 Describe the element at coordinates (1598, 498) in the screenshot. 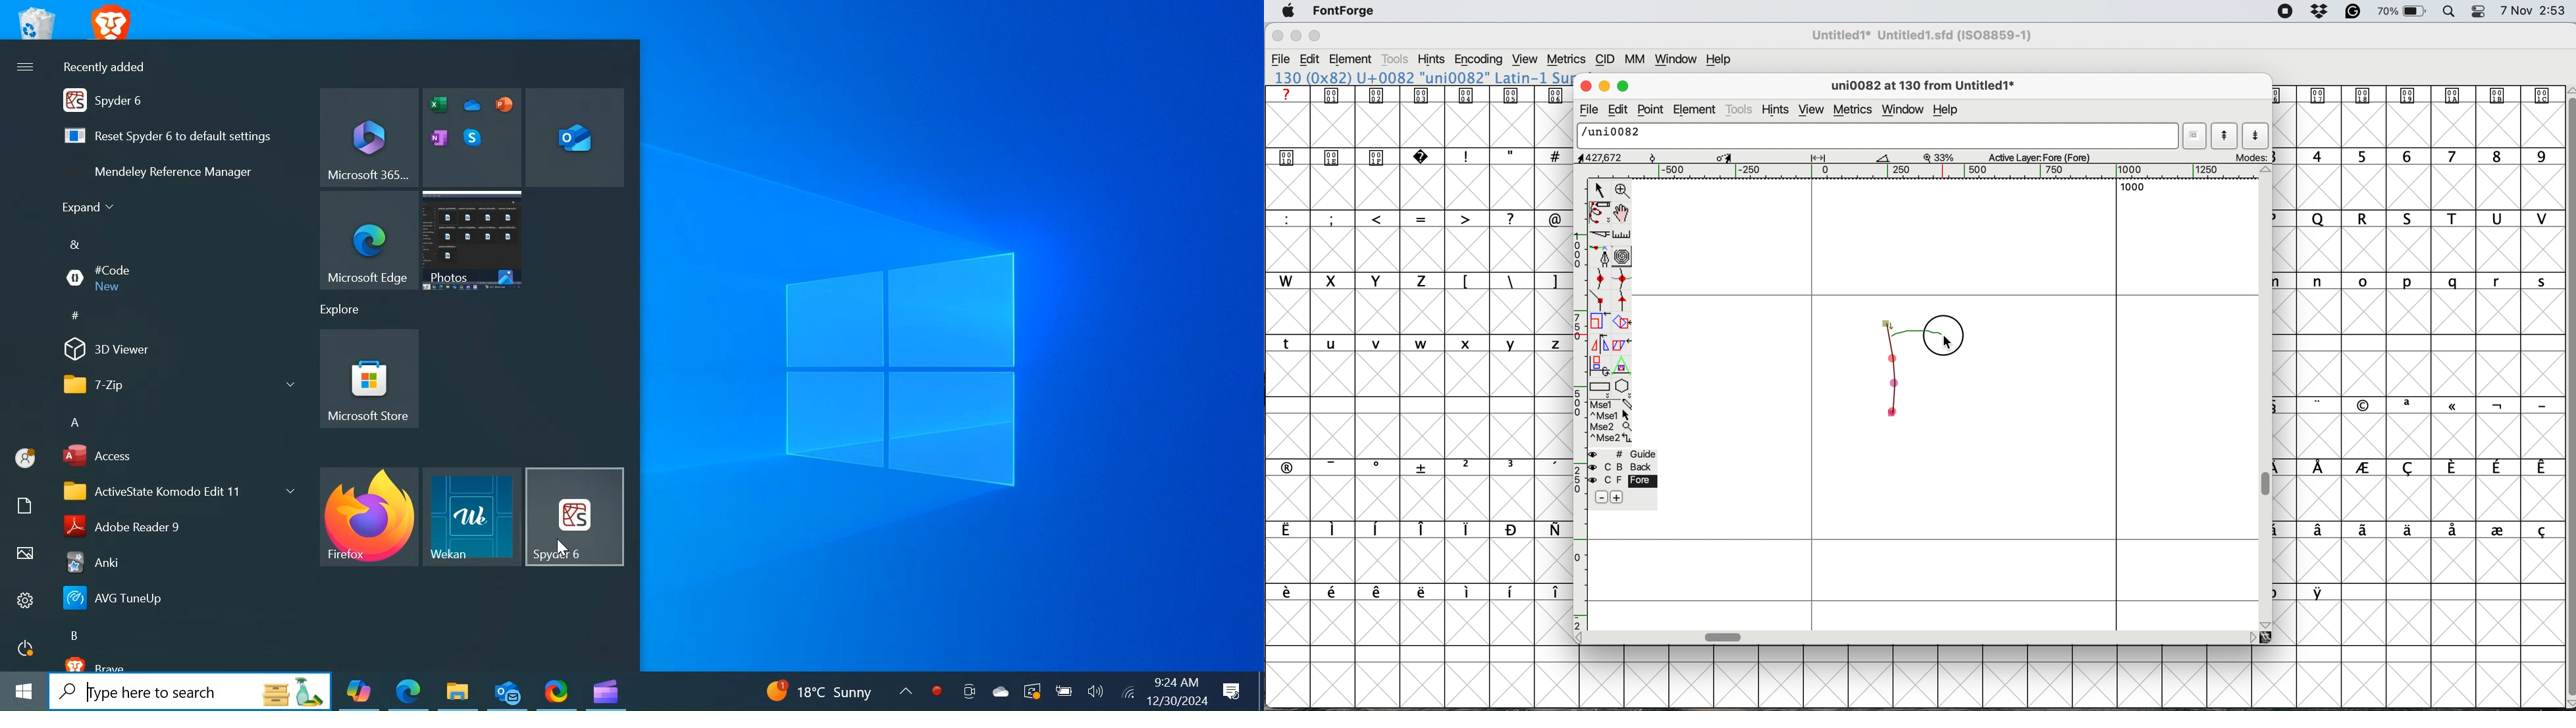

I see `remove` at that location.